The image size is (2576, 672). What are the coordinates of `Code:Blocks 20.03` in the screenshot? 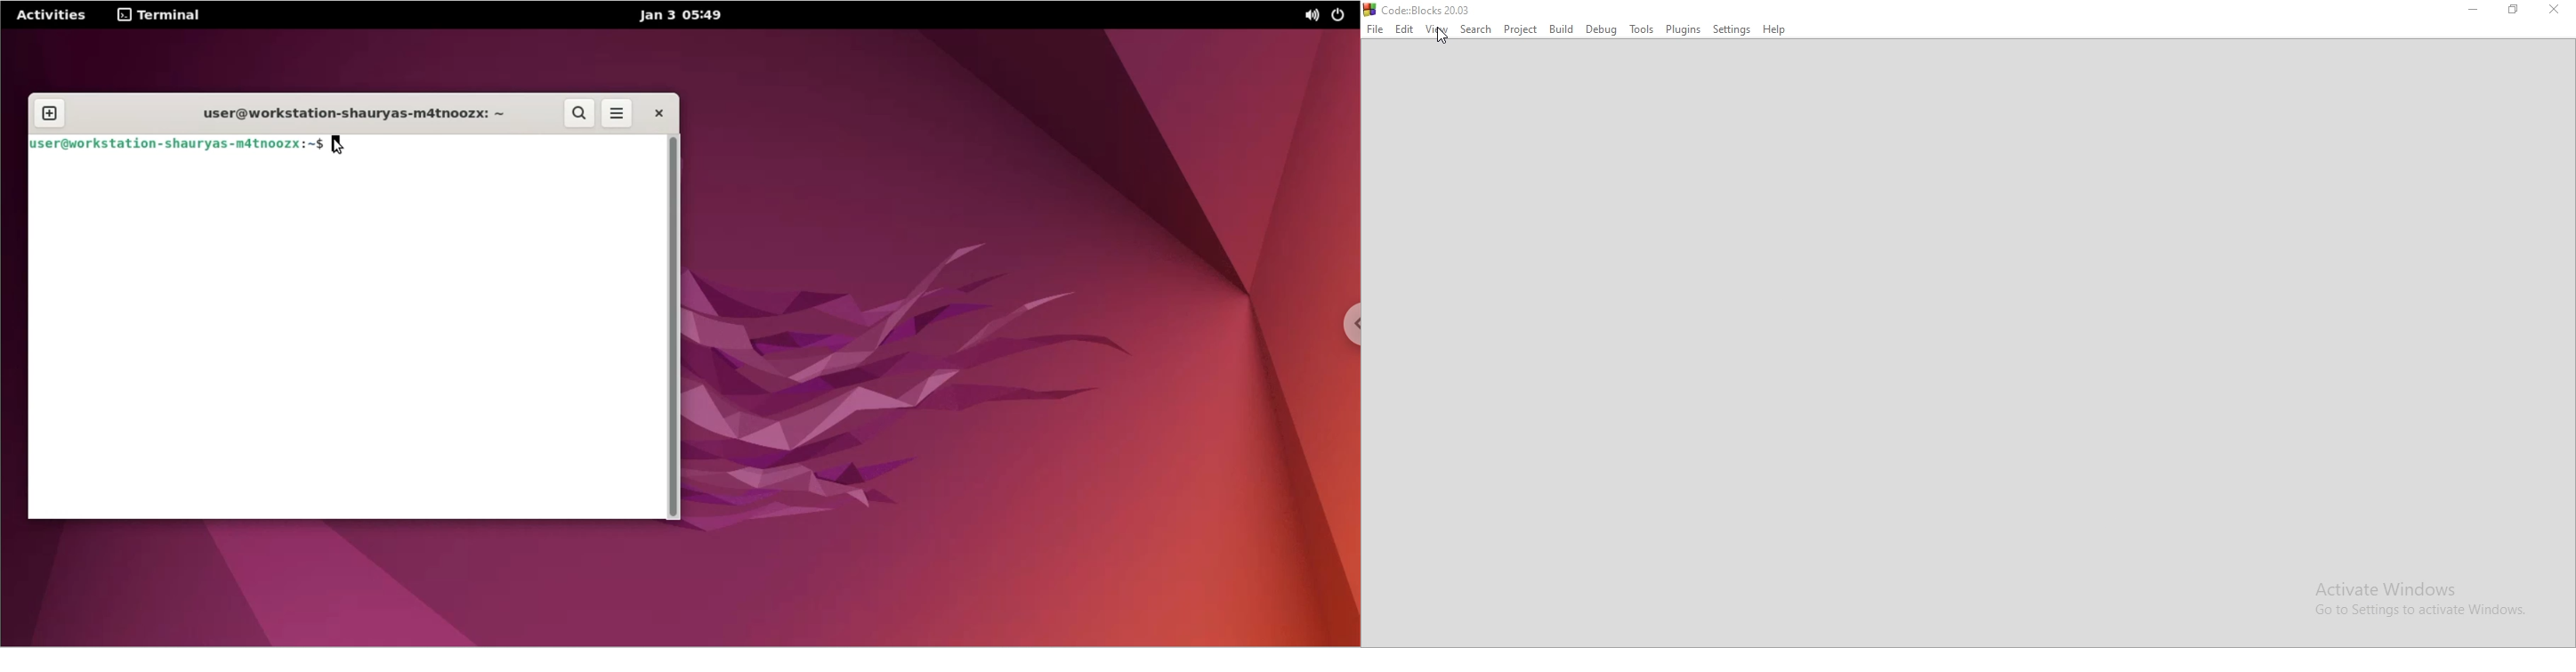 It's located at (1425, 11).